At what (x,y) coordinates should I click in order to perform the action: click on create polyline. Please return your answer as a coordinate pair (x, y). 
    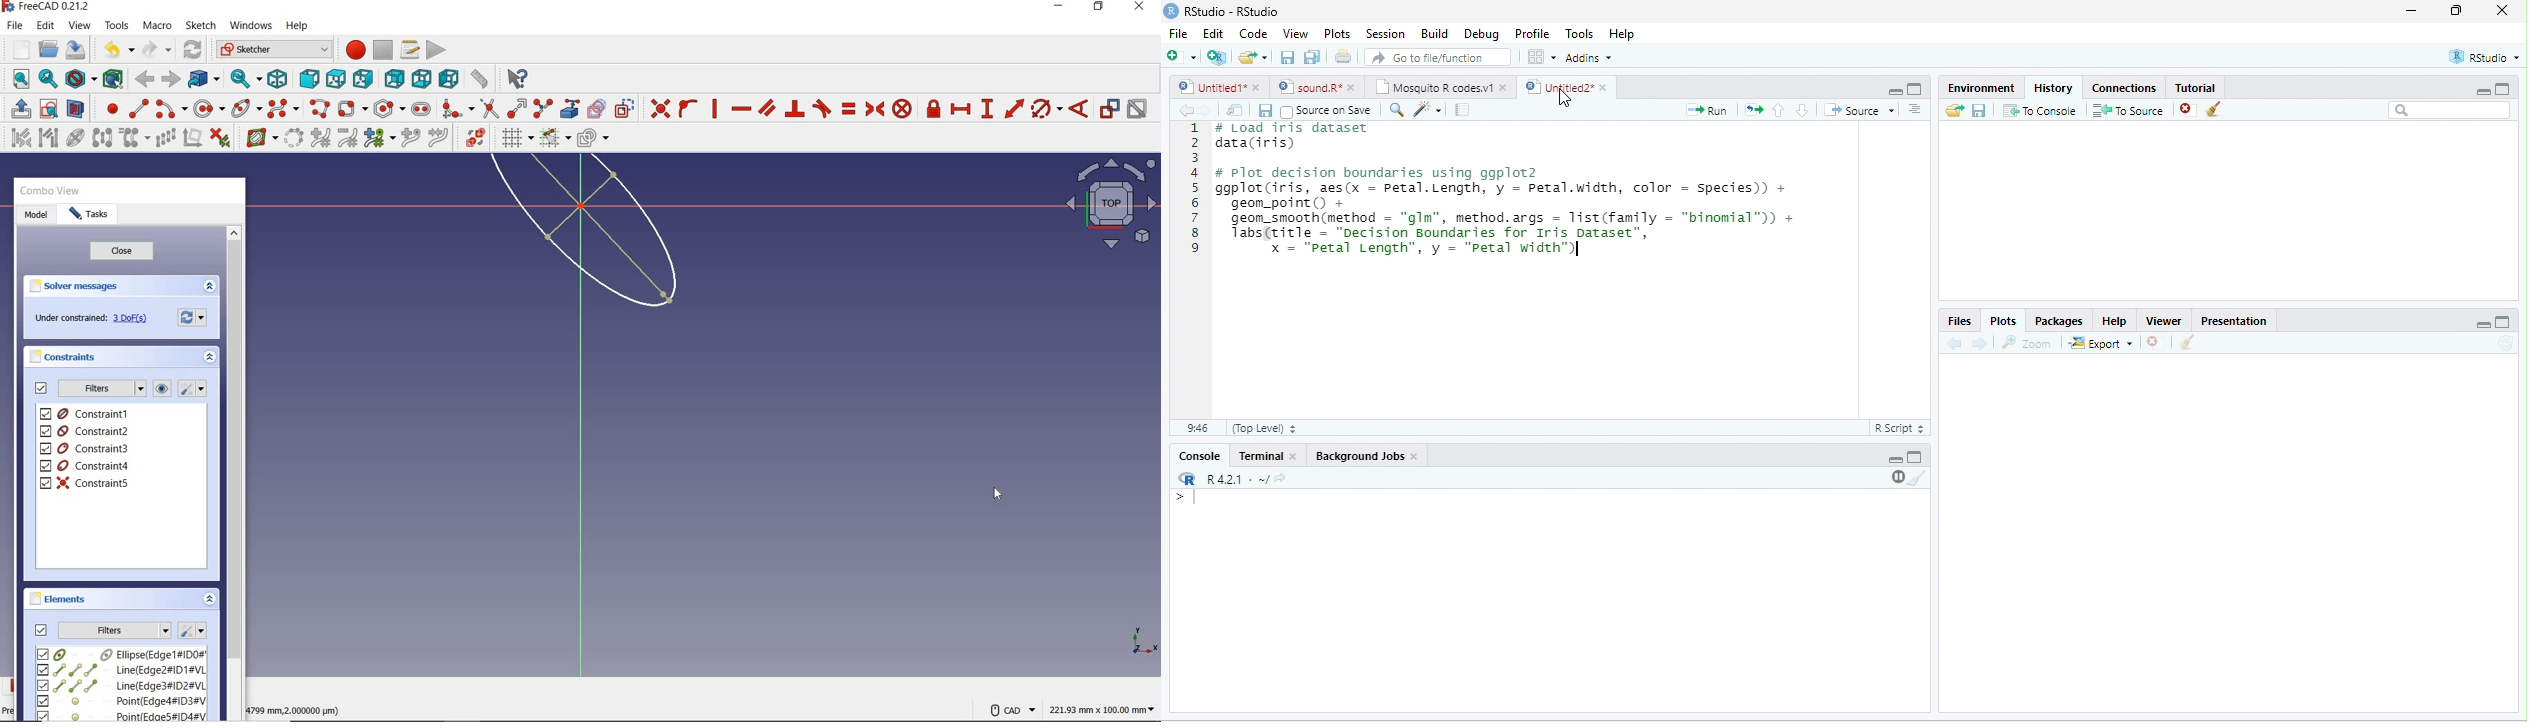
    Looking at the image, I should click on (319, 109).